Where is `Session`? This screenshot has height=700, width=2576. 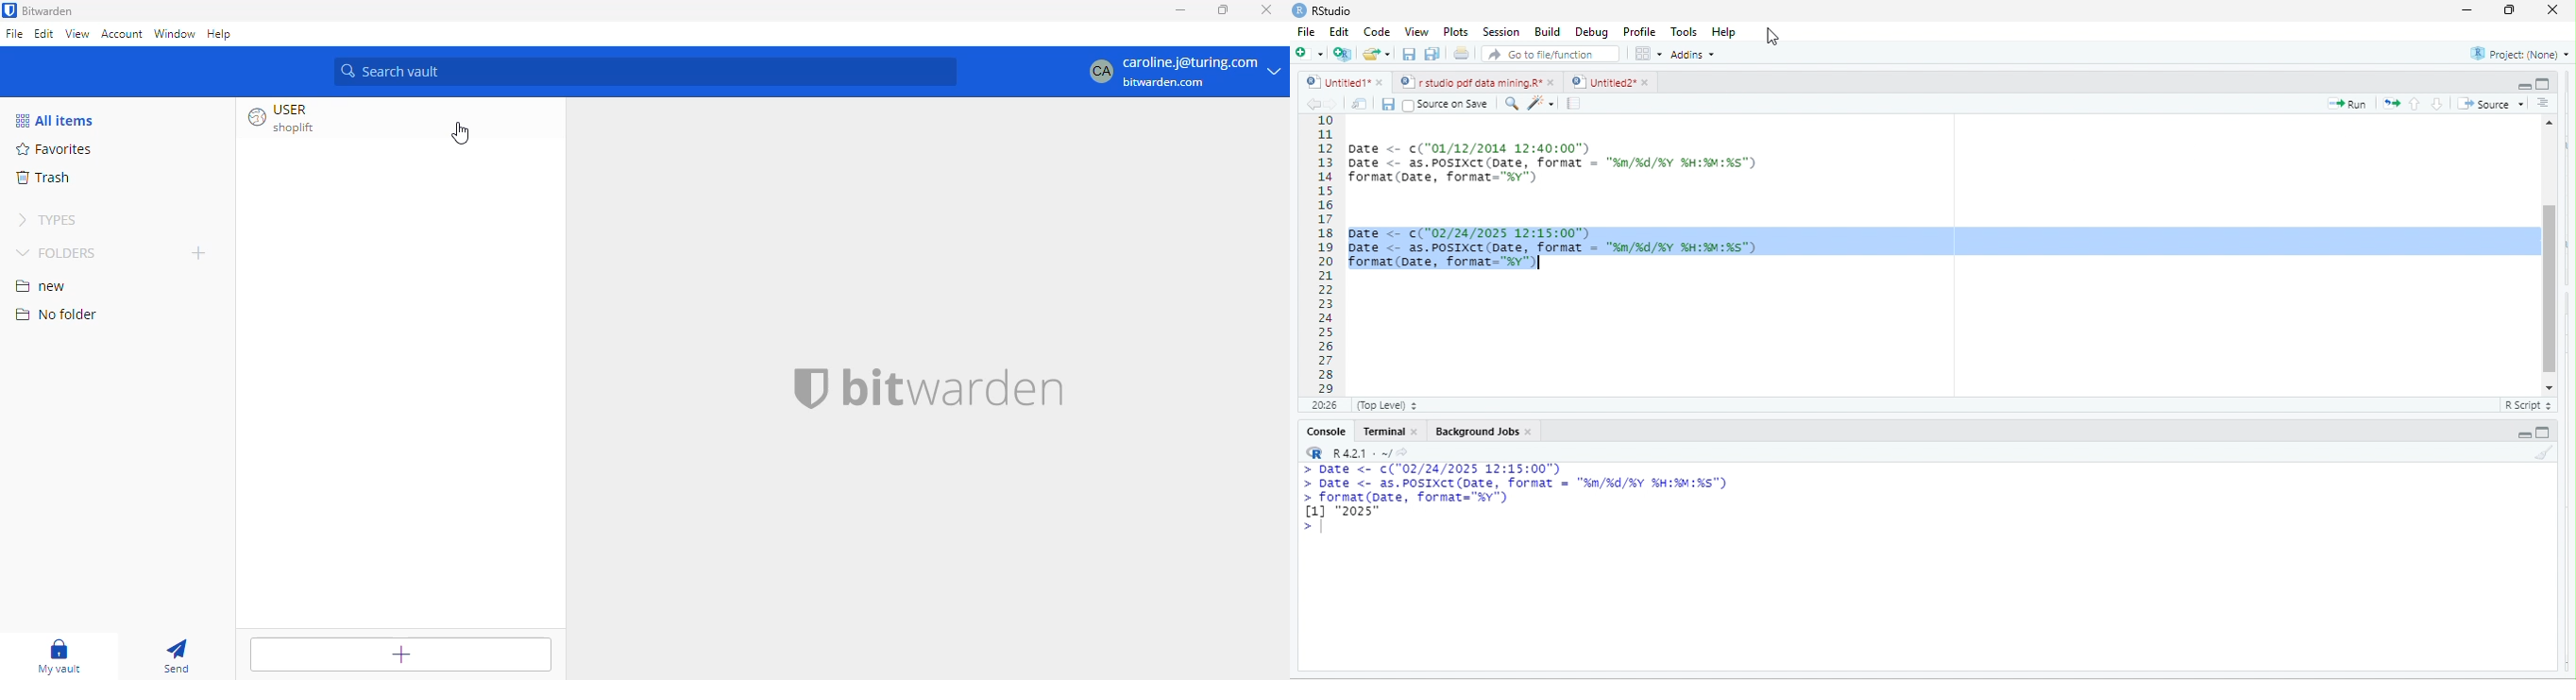 Session is located at coordinates (1499, 32).